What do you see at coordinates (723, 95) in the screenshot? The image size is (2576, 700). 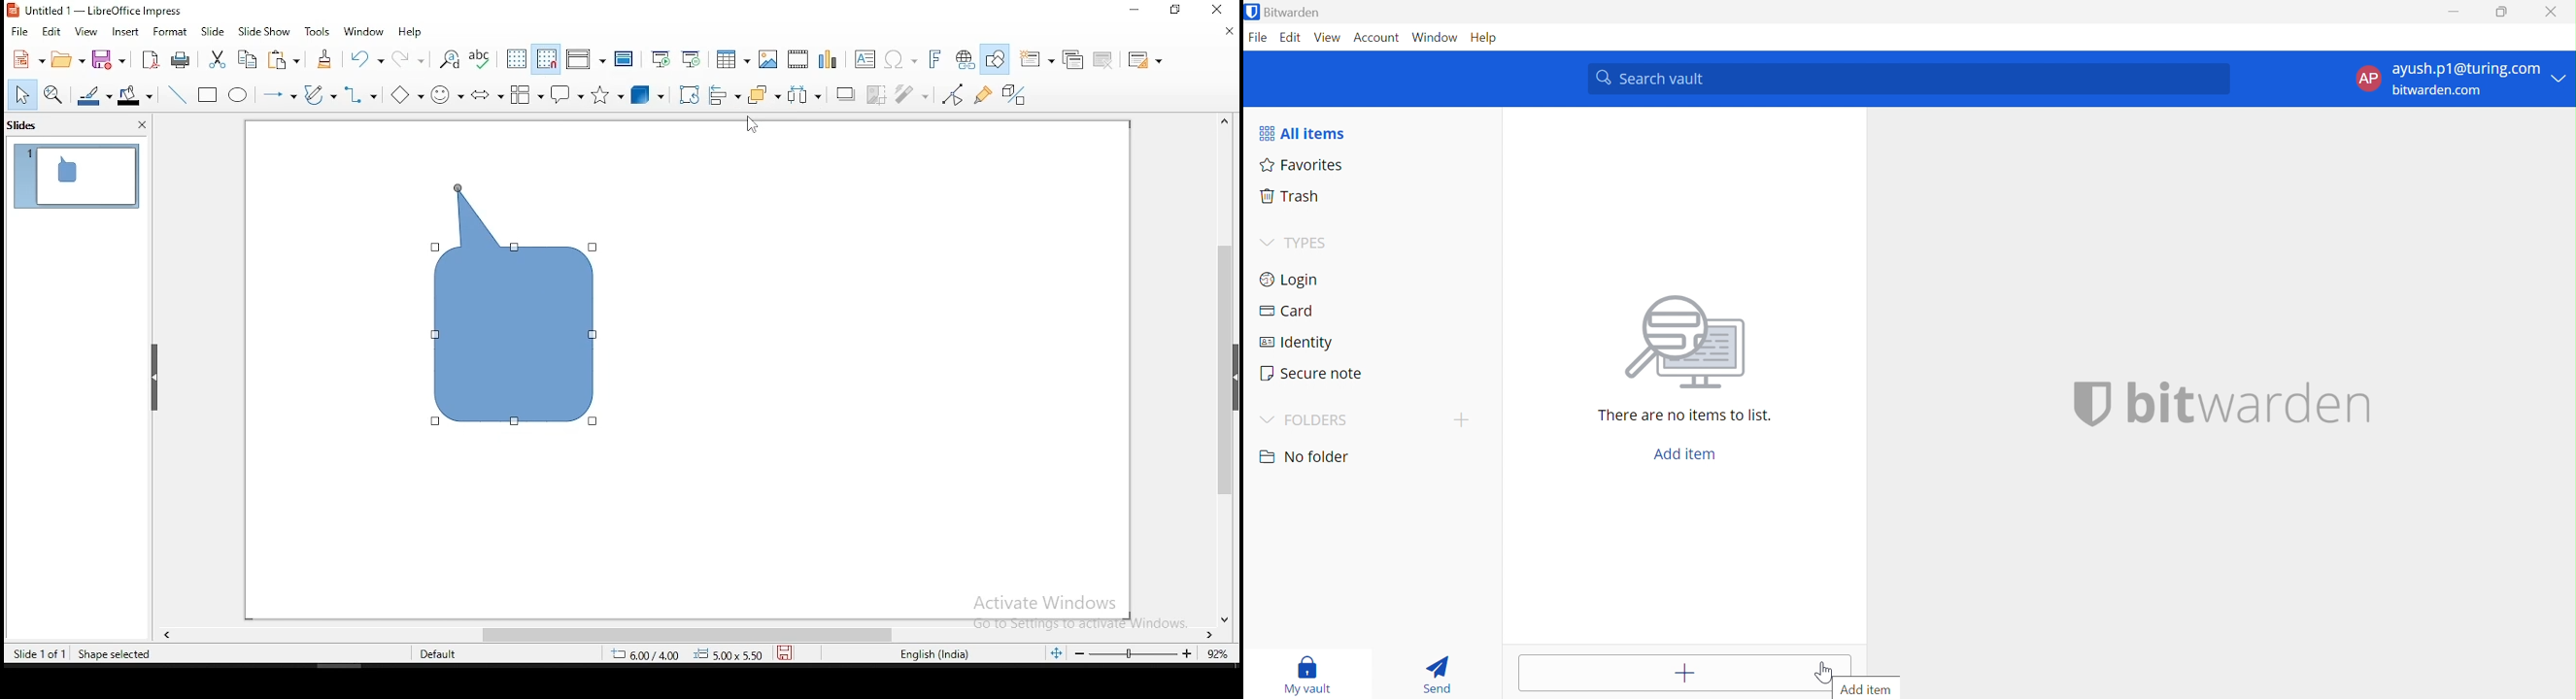 I see `align objects` at bounding box center [723, 95].